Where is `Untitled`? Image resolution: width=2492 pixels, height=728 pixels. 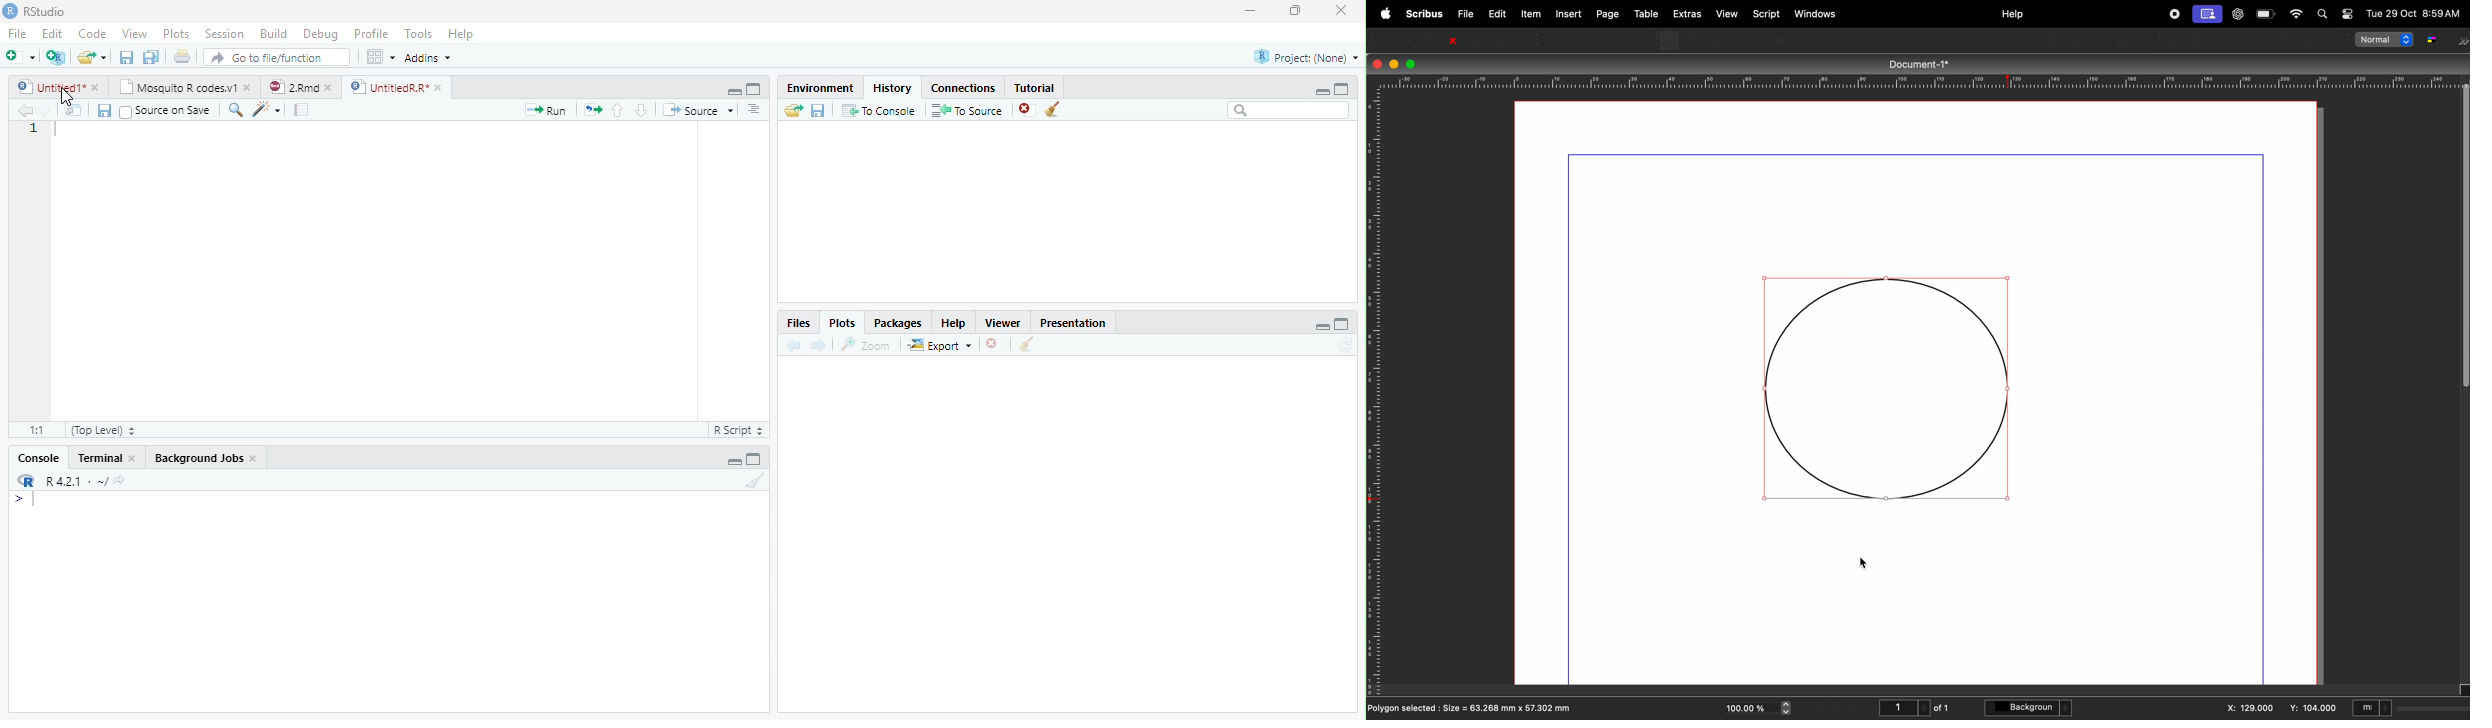
Untitled is located at coordinates (58, 88).